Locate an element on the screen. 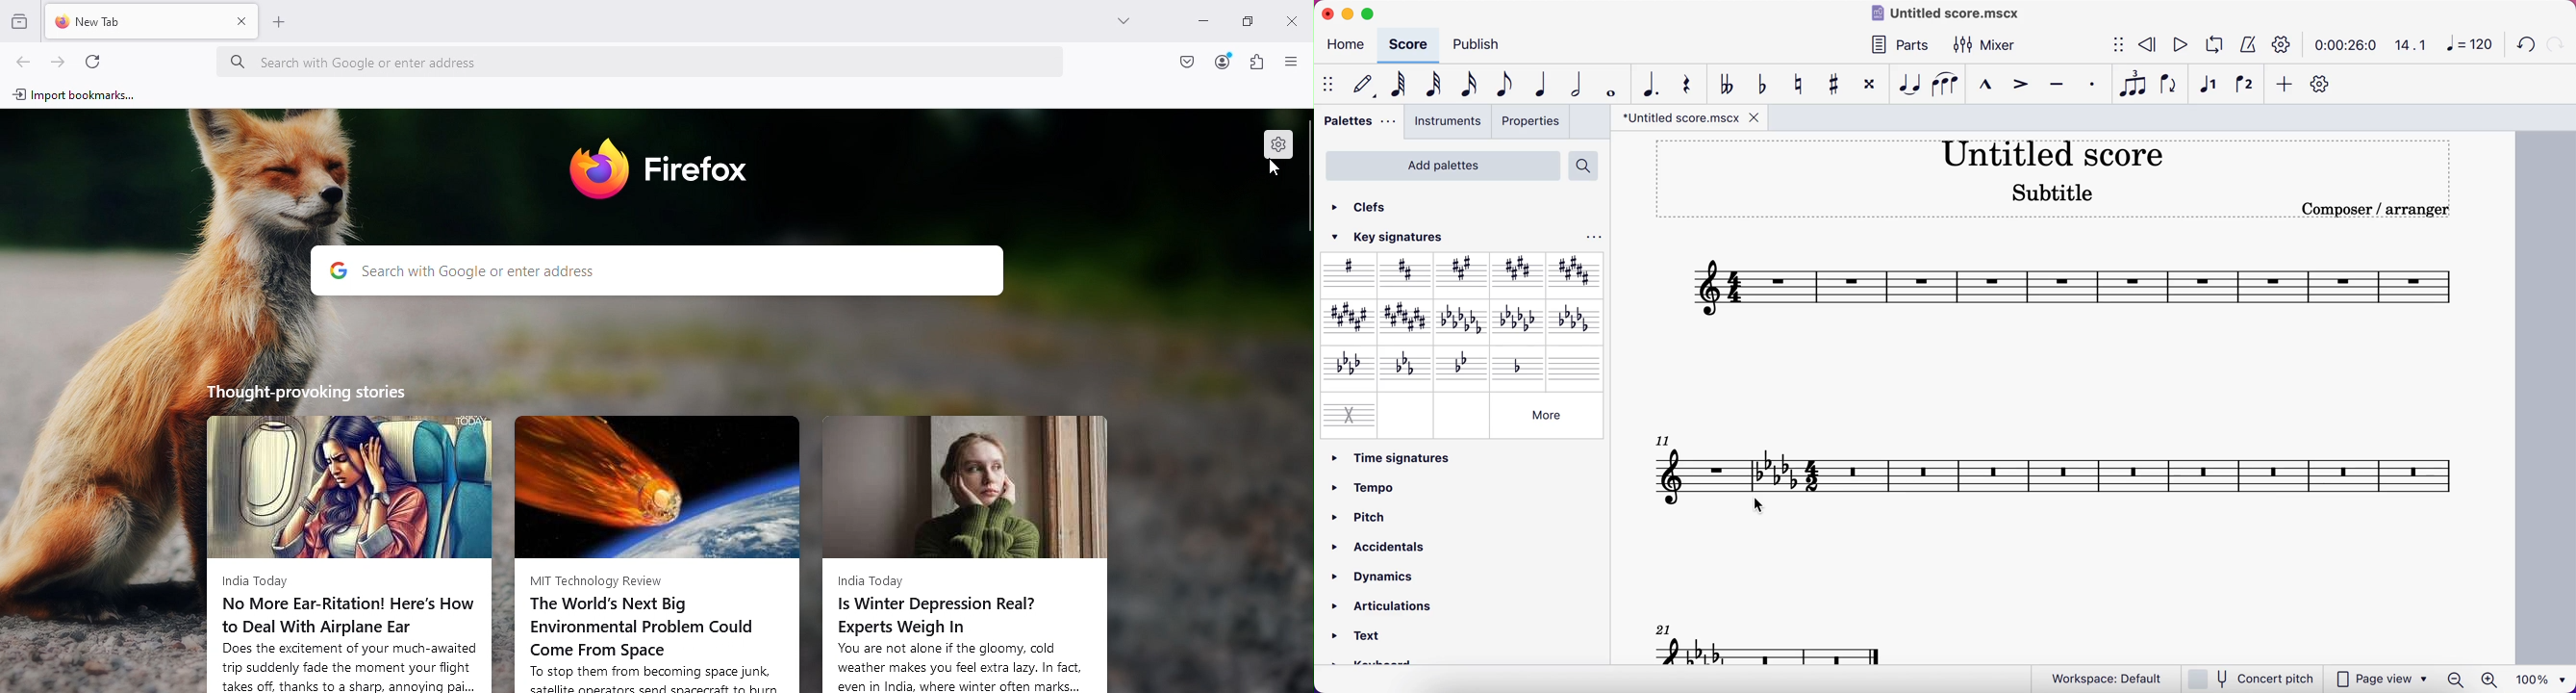  redo is located at coordinates (2556, 45).